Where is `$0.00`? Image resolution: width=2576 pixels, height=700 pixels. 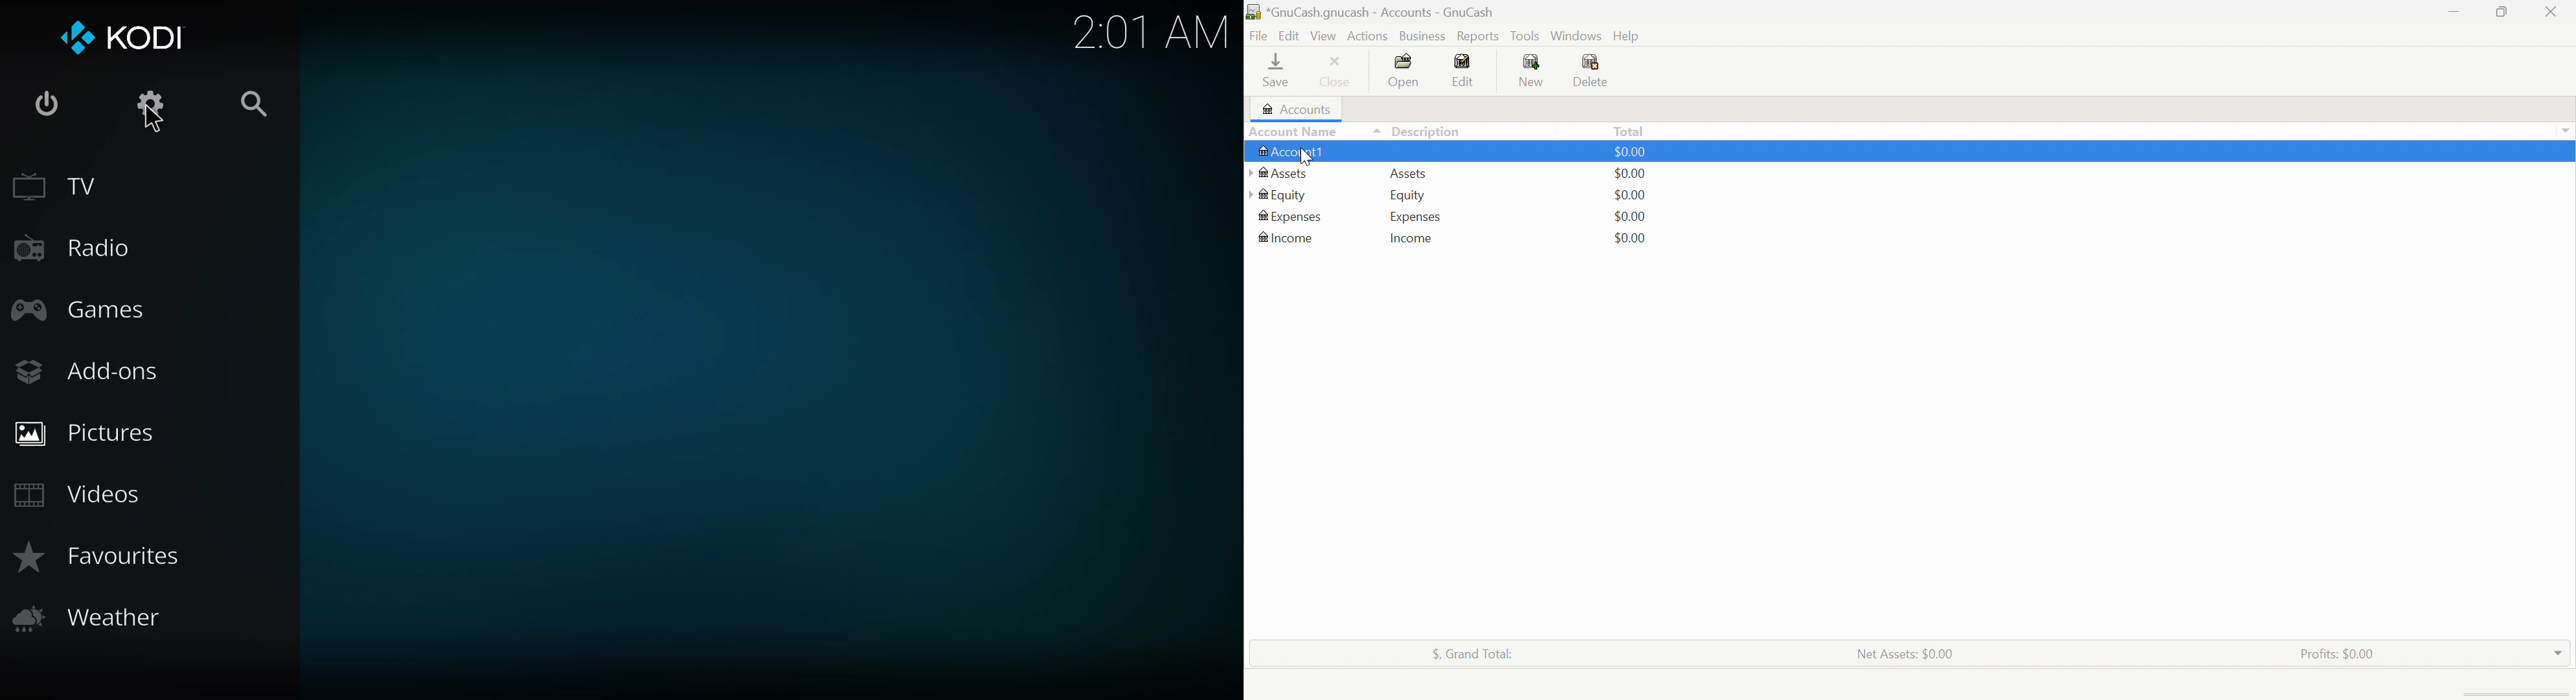 $0.00 is located at coordinates (1630, 174).